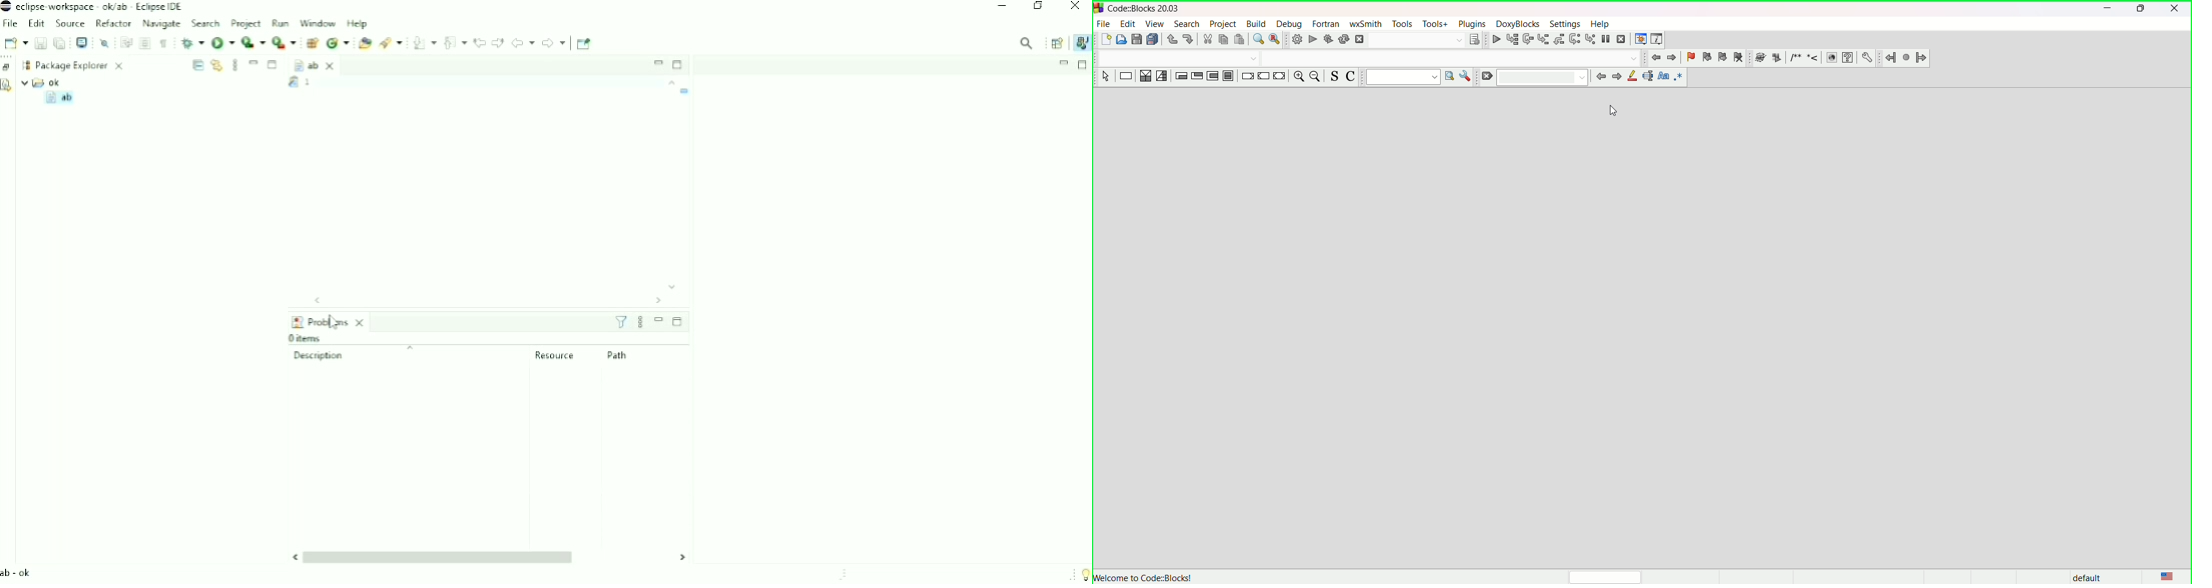  Describe the element at coordinates (1151, 577) in the screenshot. I see `Welcome to Code::Blocks!` at that location.